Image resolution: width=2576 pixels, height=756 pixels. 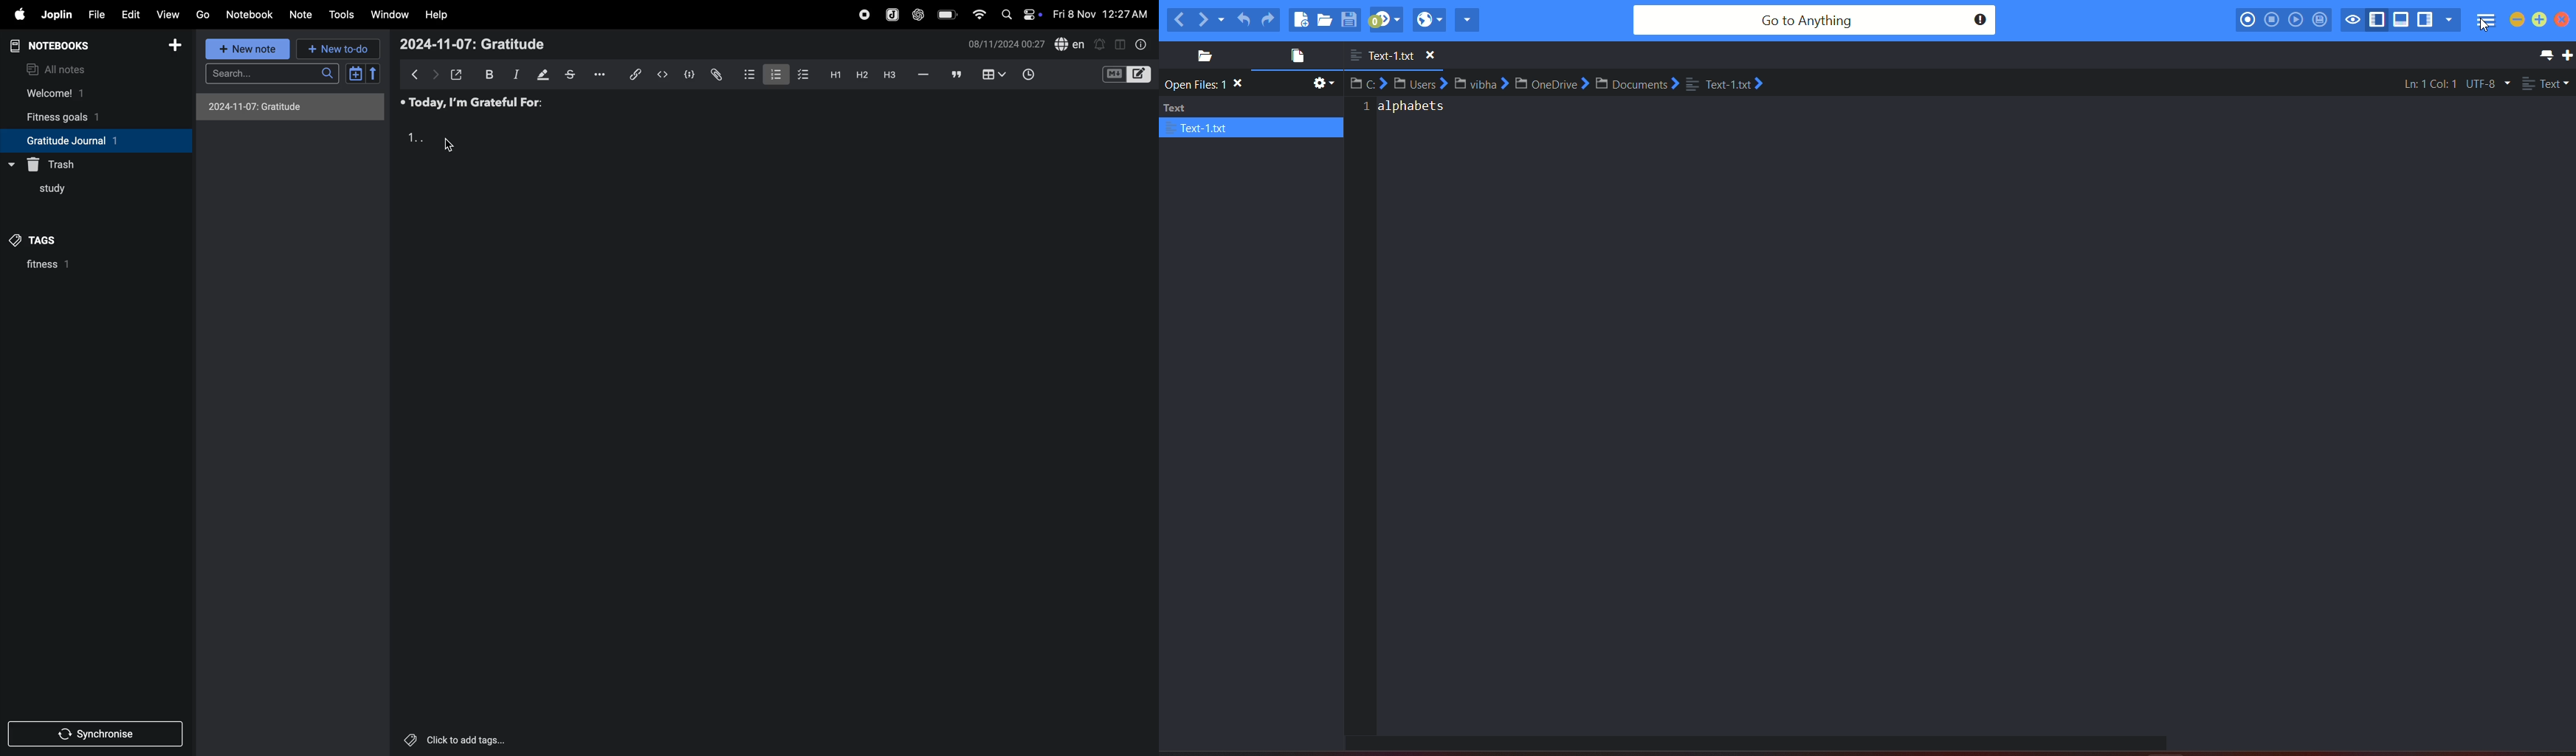 What do you see at coordinates (165, 15) in the screenshot?
I see `view` at bounding box center [165, 15].